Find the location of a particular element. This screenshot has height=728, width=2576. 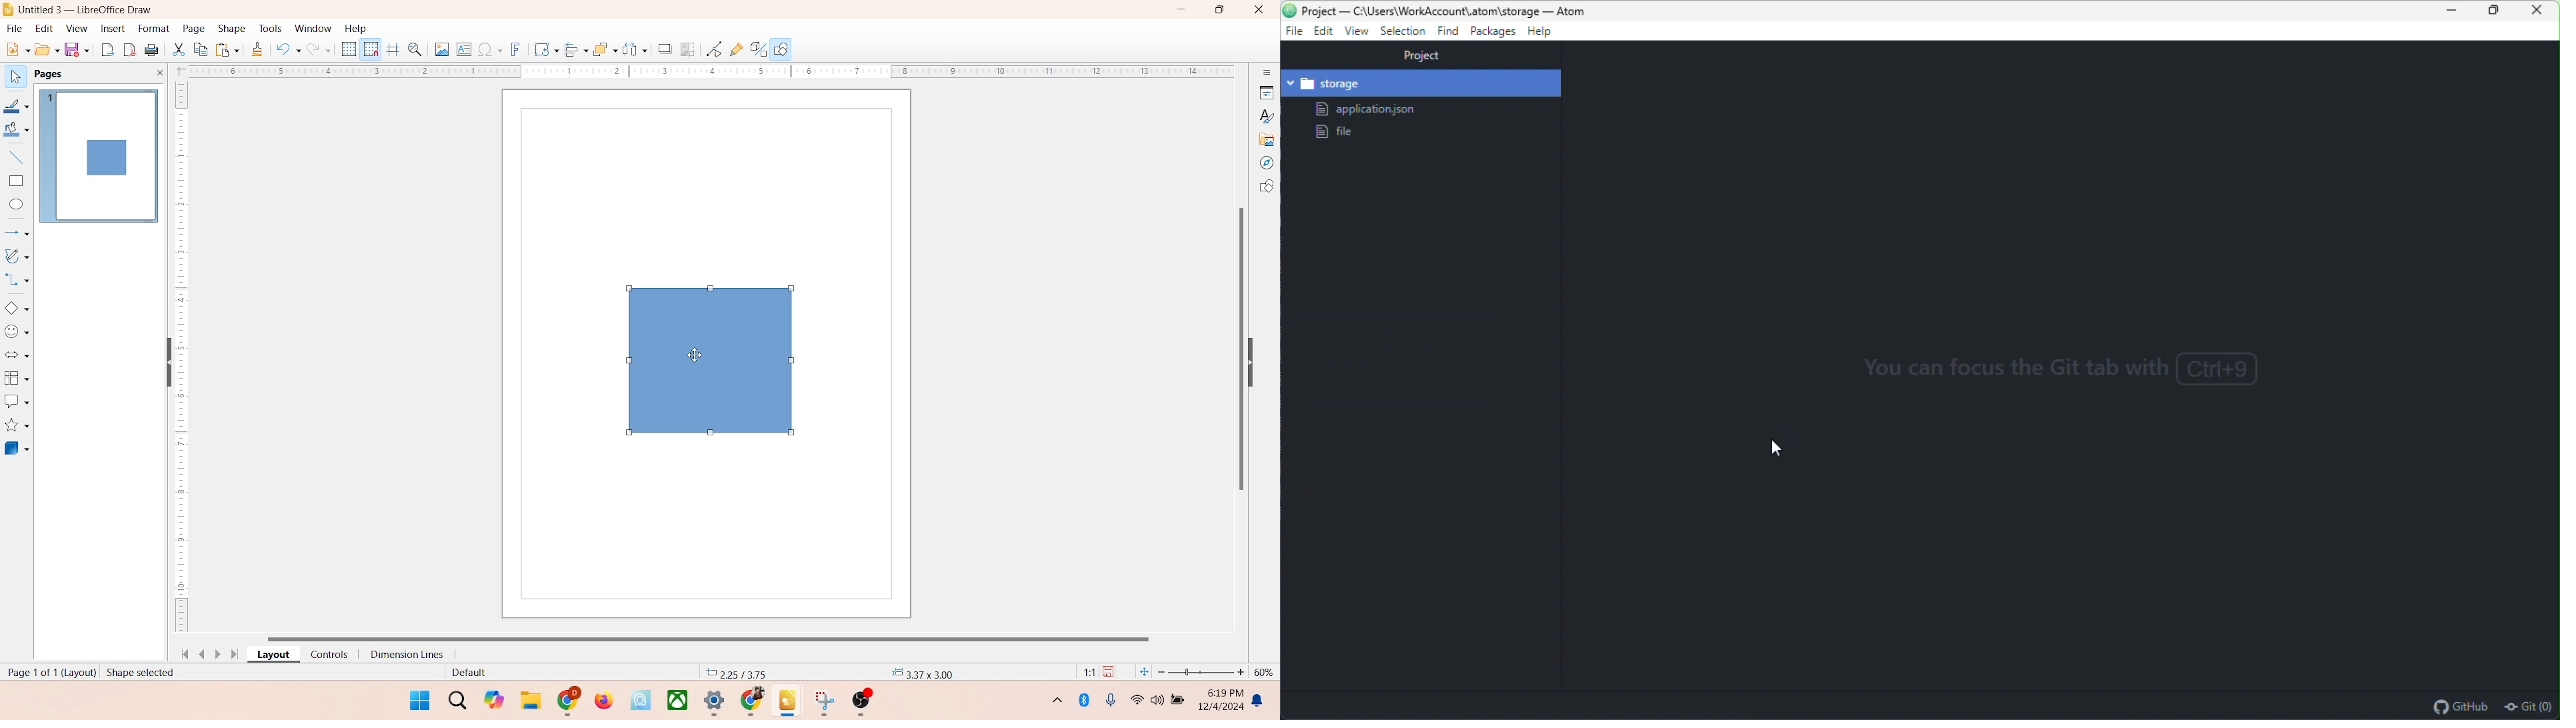

close is located at coordinates (1254, 11).